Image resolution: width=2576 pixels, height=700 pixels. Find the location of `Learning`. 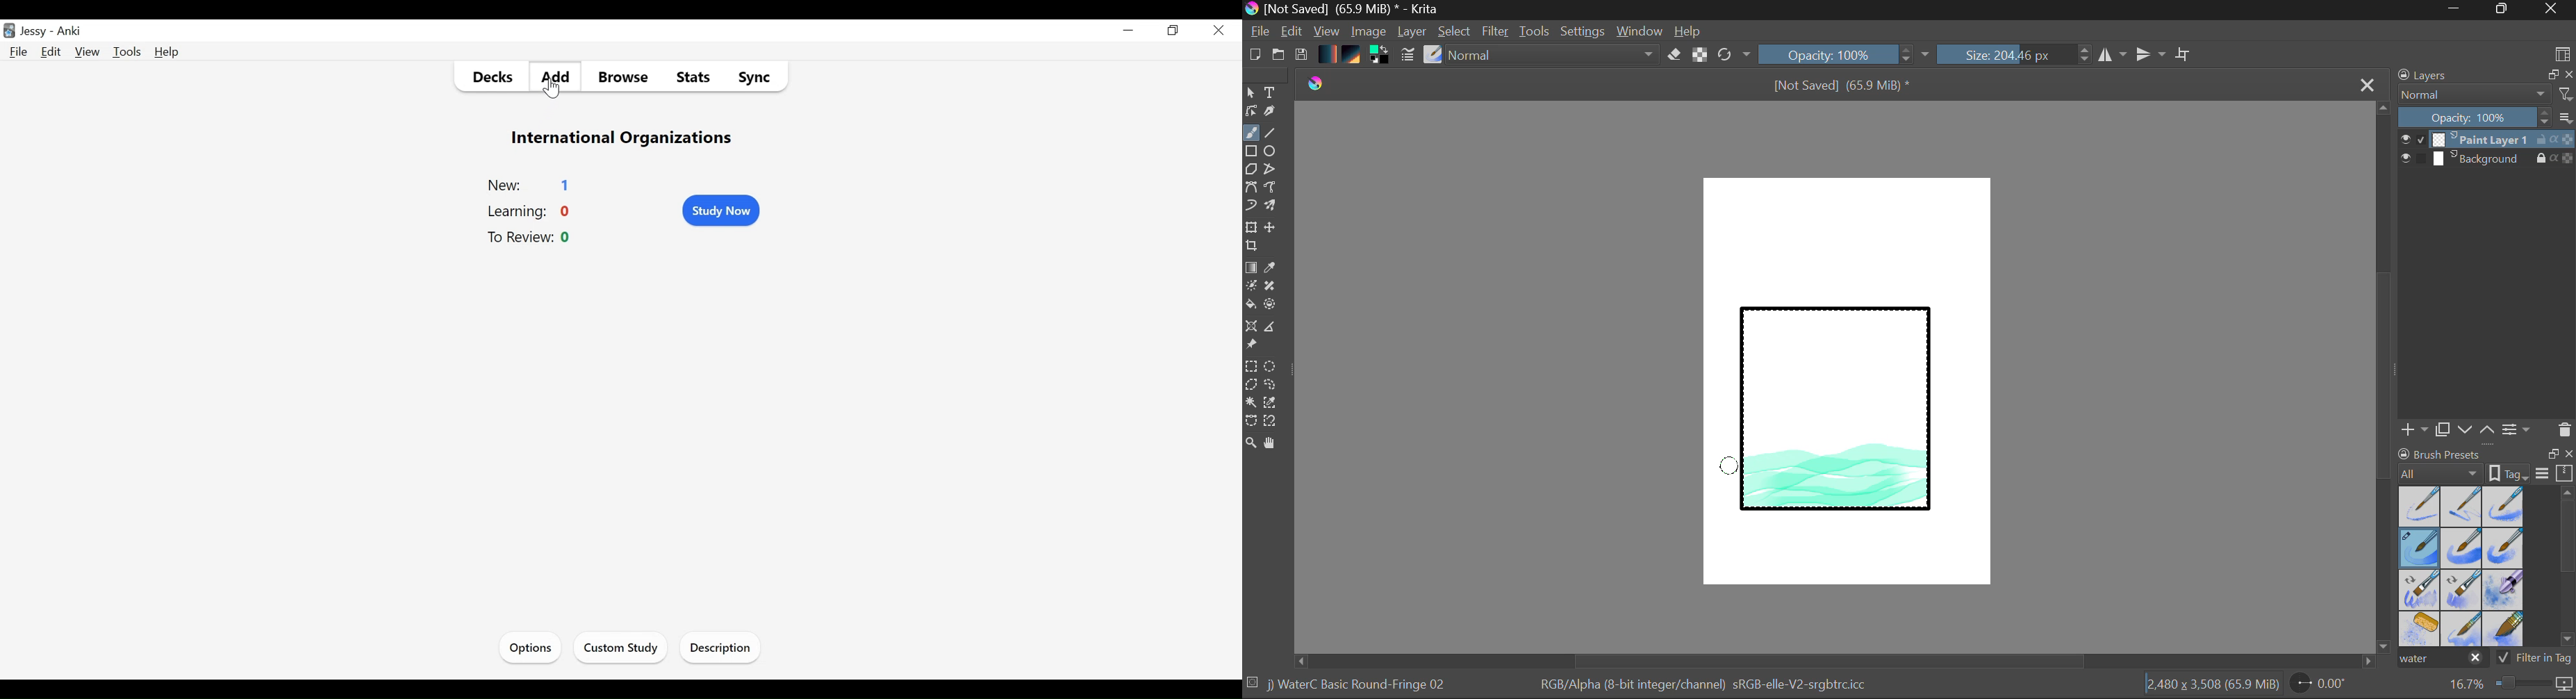

Learning is located at coordinates (515, 212).